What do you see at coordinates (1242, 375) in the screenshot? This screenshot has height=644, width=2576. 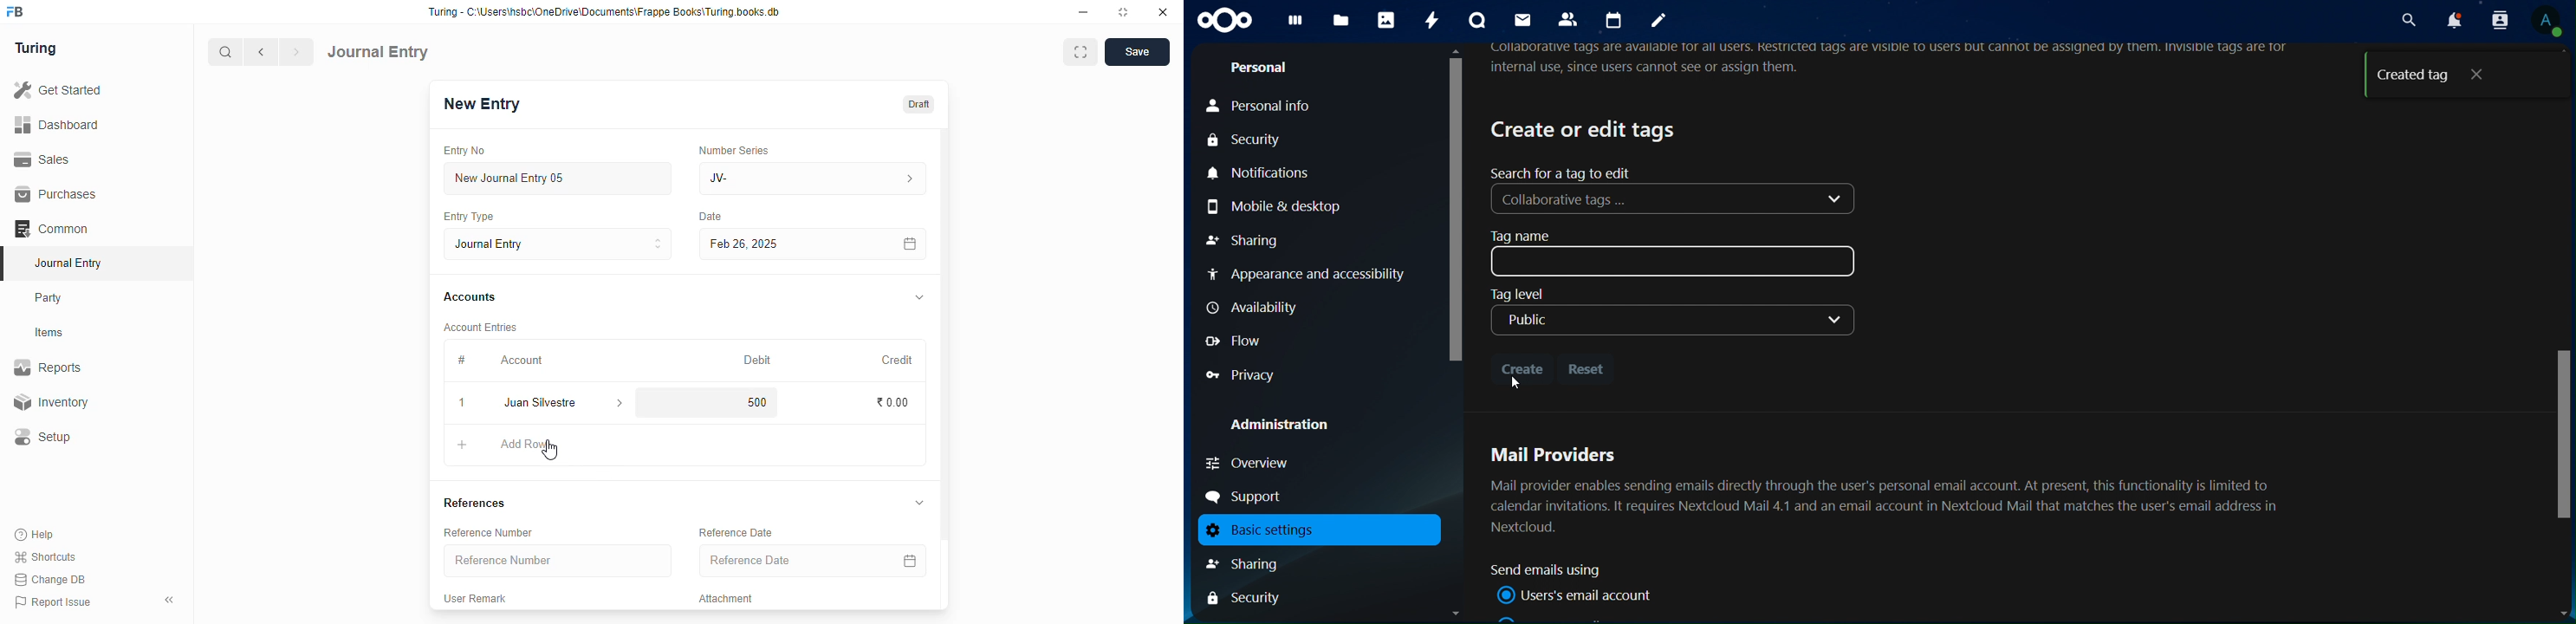 I see `privacy` at bounding box center [1242, 375].